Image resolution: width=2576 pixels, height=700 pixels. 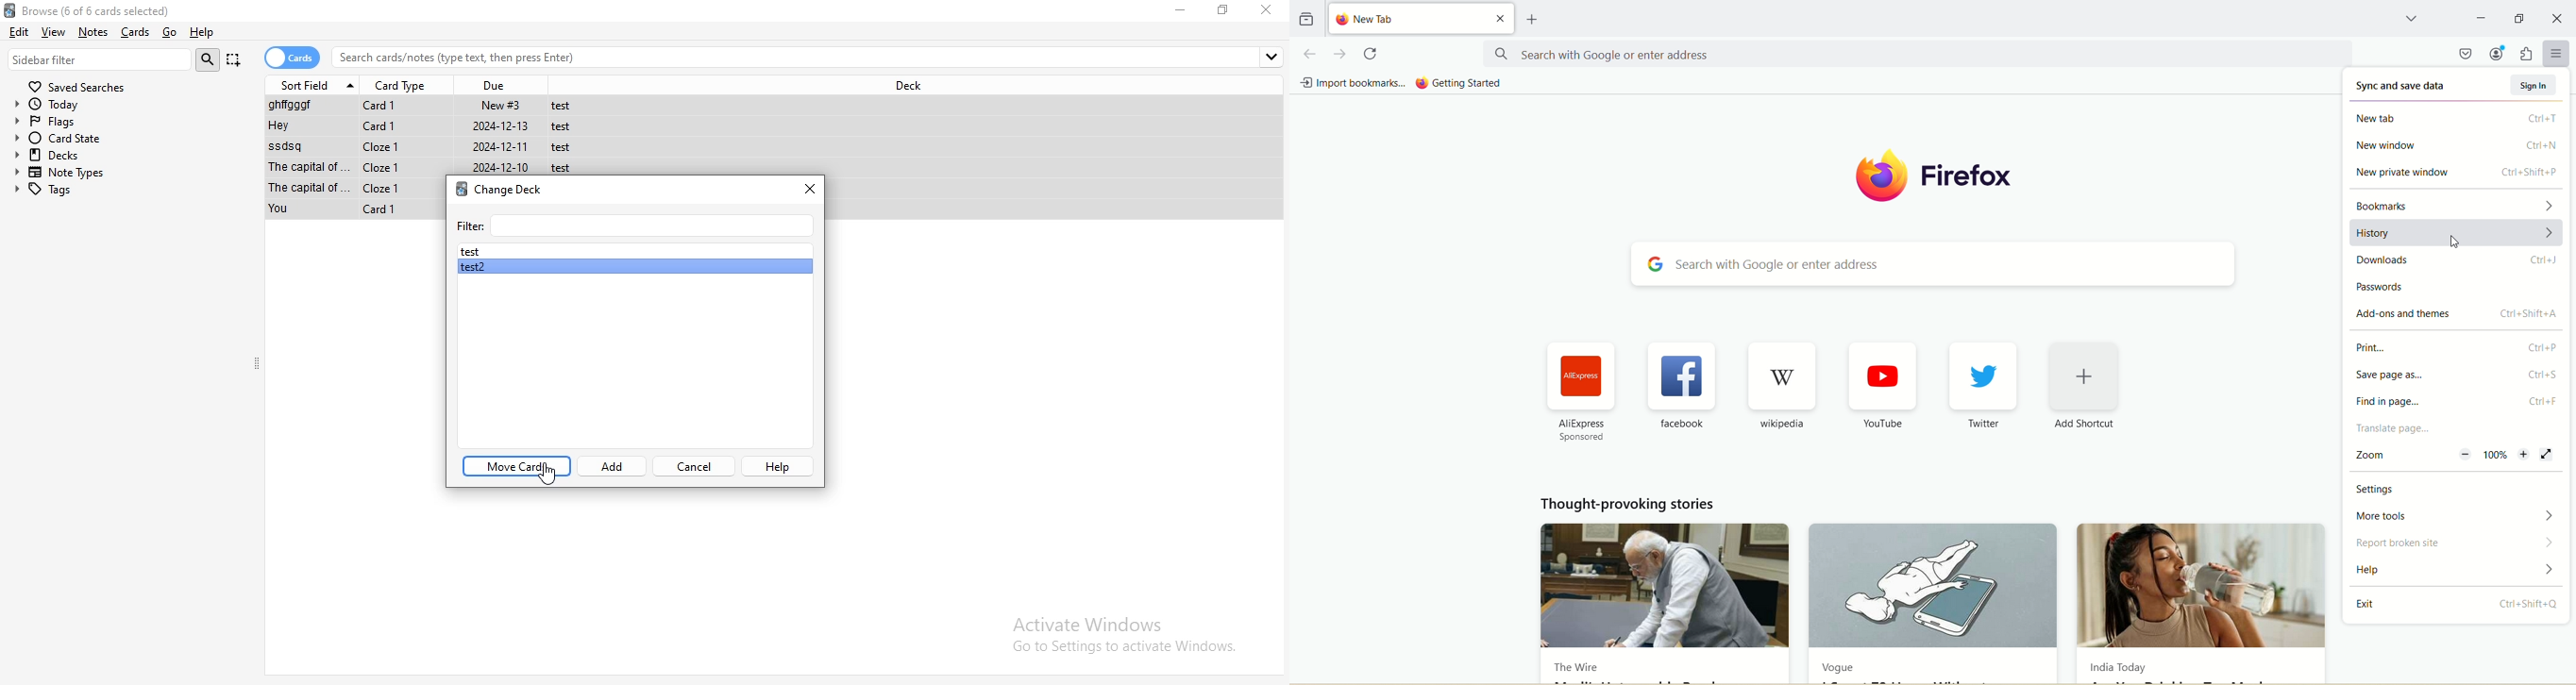 I want to click on test, so click(x=633, y=250).